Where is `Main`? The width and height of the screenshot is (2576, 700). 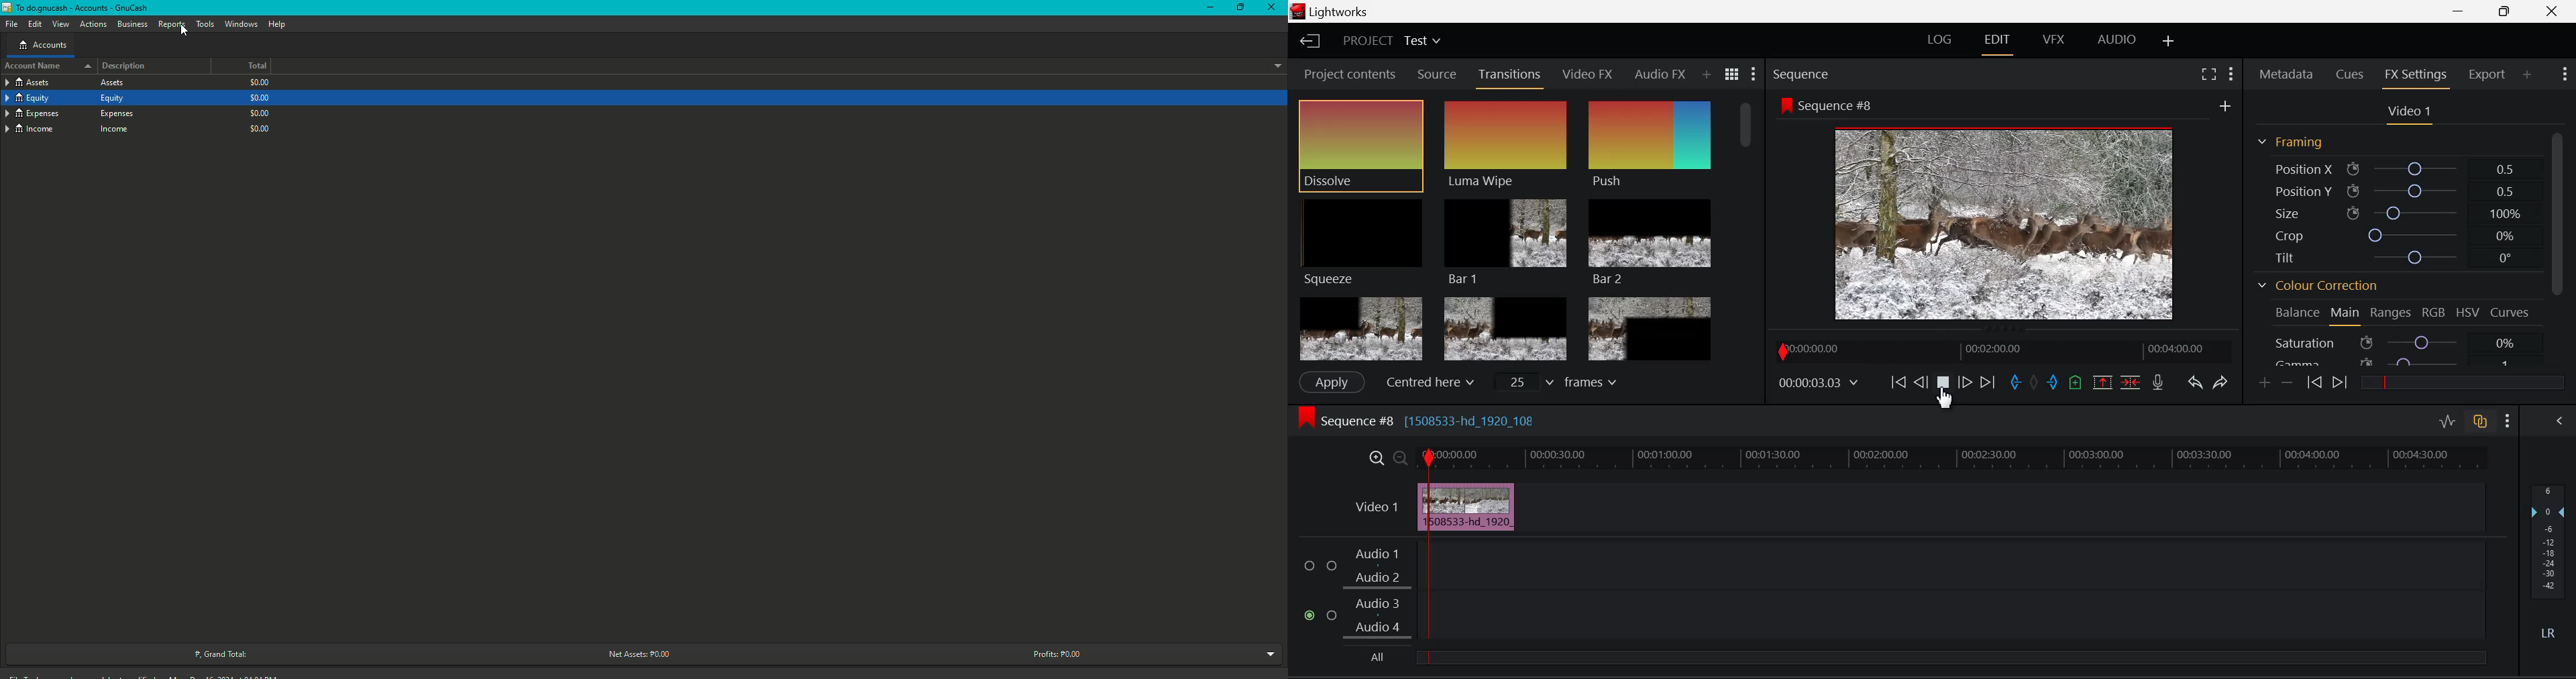 Main is located at coordinates (2346, 315).